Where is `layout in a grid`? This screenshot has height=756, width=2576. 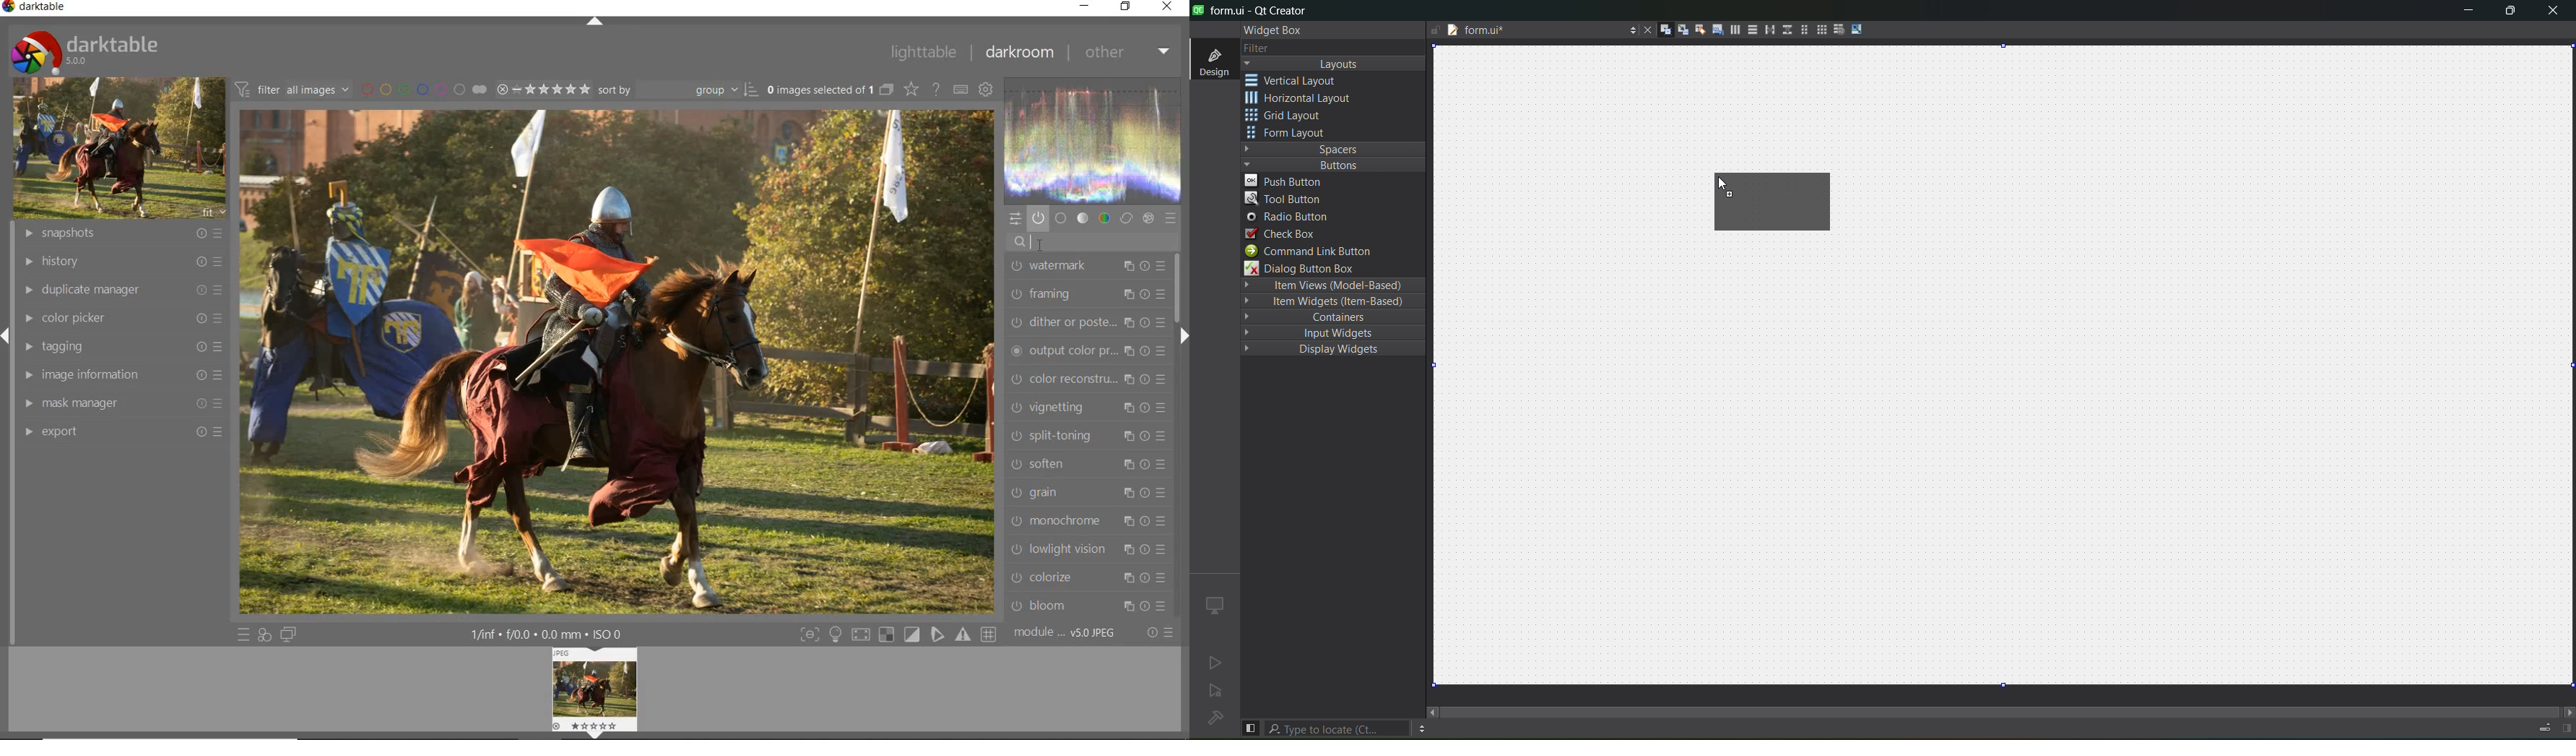 layout in a grid is located at coordinates (1821, 31).